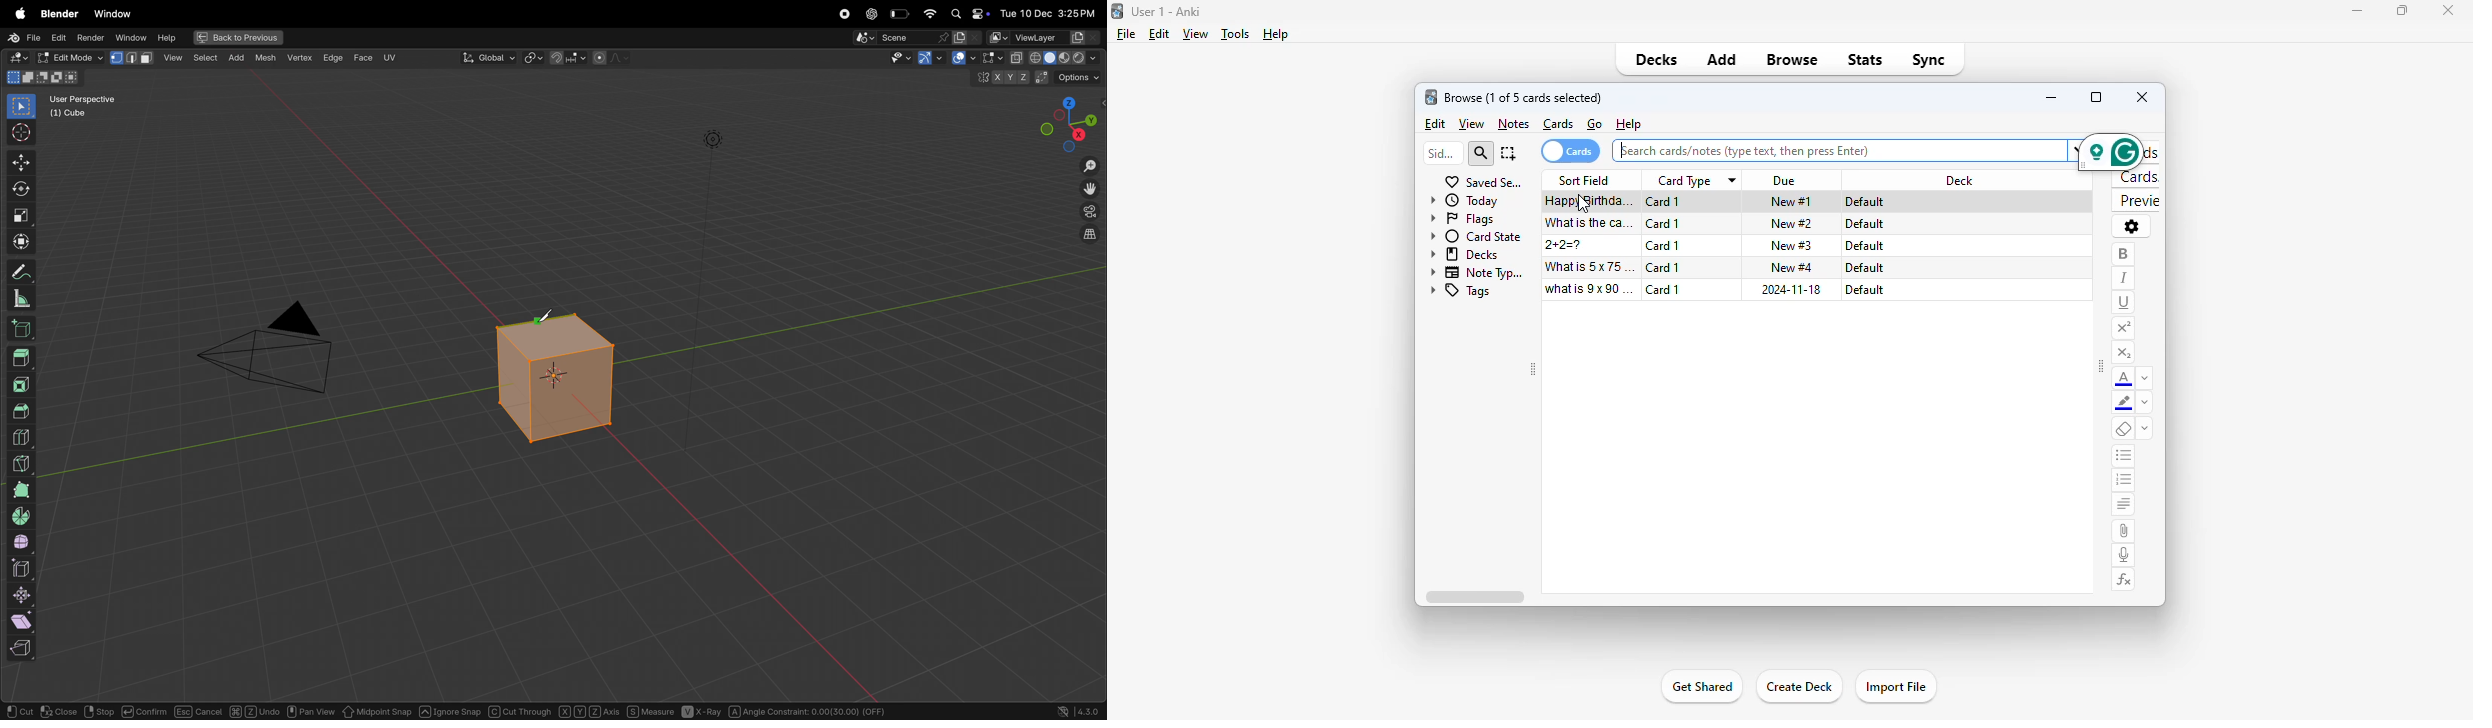 The width and height of the screenshot is (2492, 728). I want to click on saved searches, so click(1484, 182).